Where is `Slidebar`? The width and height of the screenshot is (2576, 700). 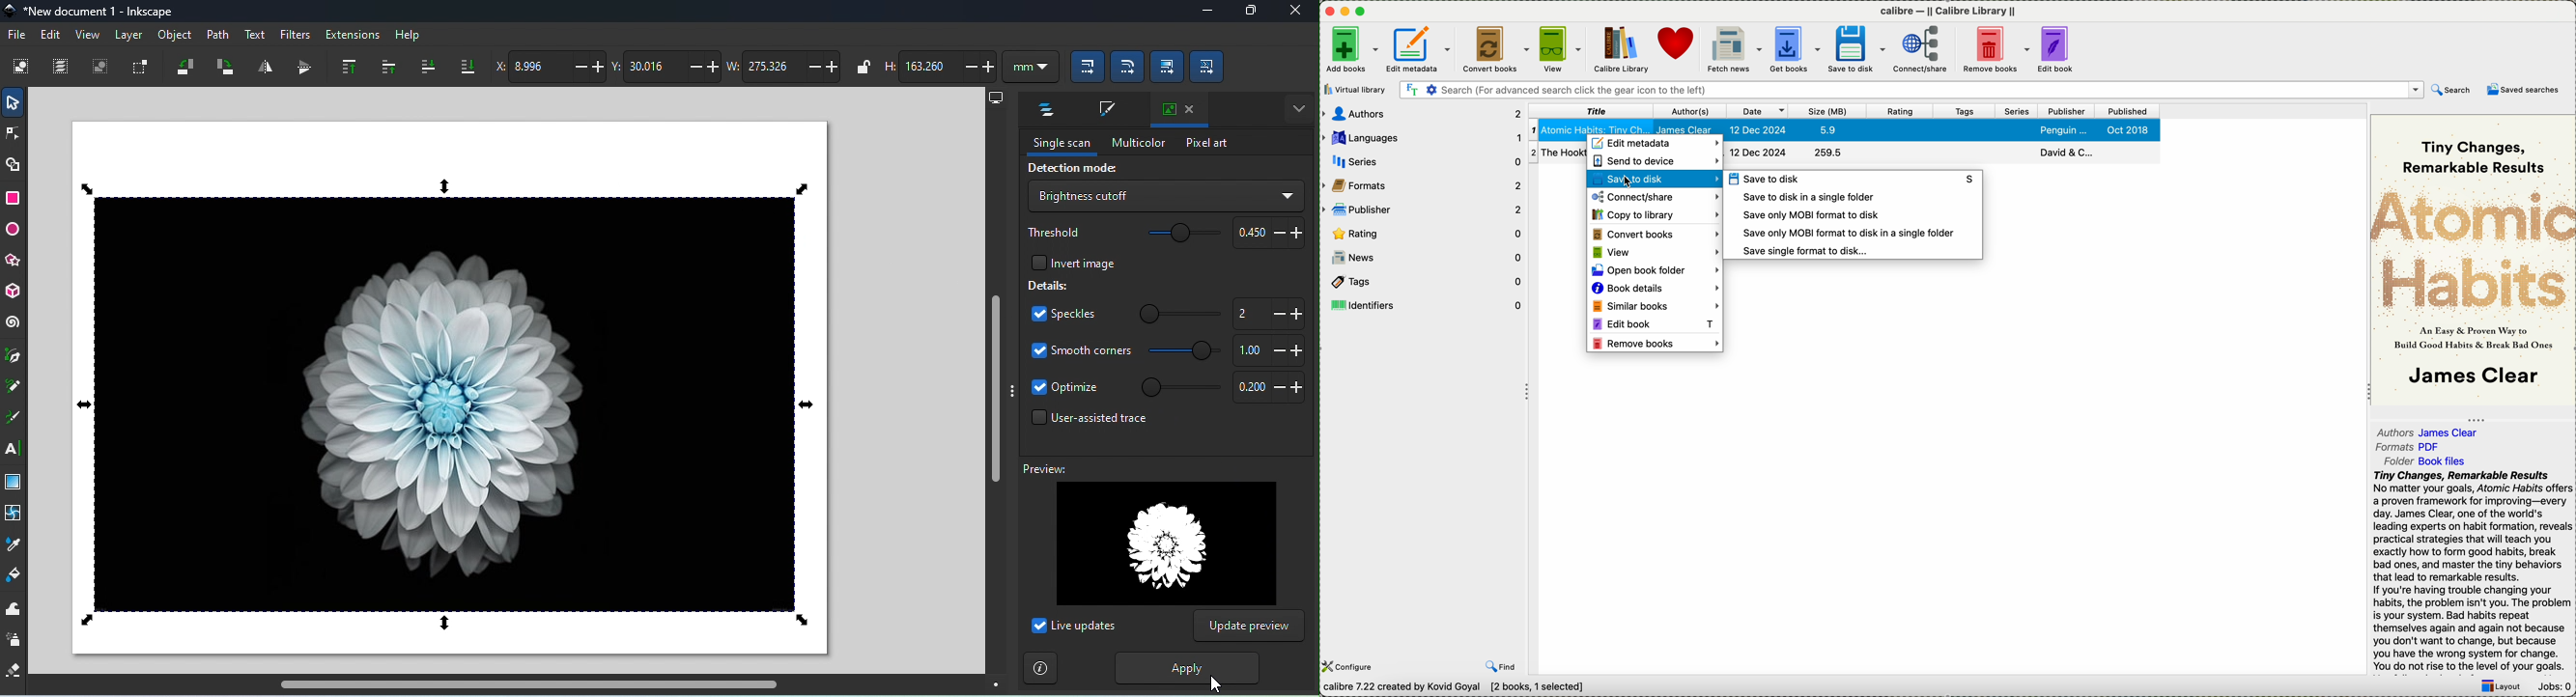 Slidebar is located at coordinates (1180, 389).